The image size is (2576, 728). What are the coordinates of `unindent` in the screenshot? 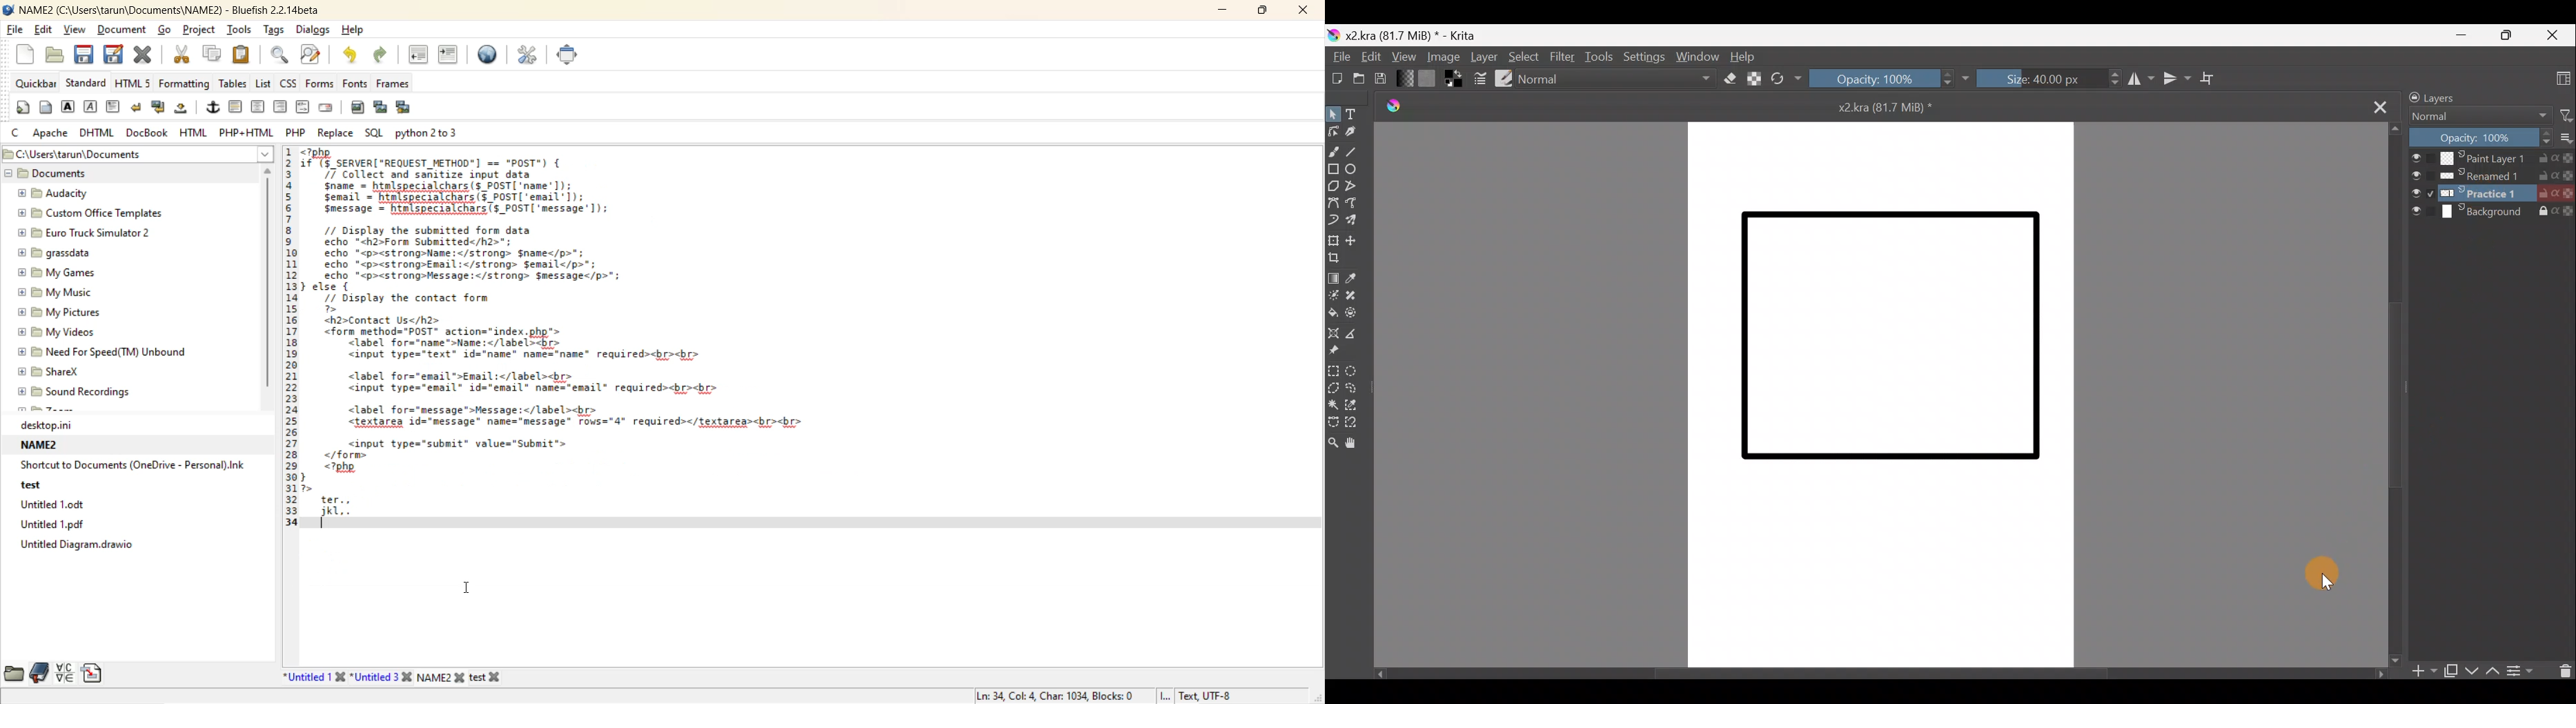 It's located at (420, 57).